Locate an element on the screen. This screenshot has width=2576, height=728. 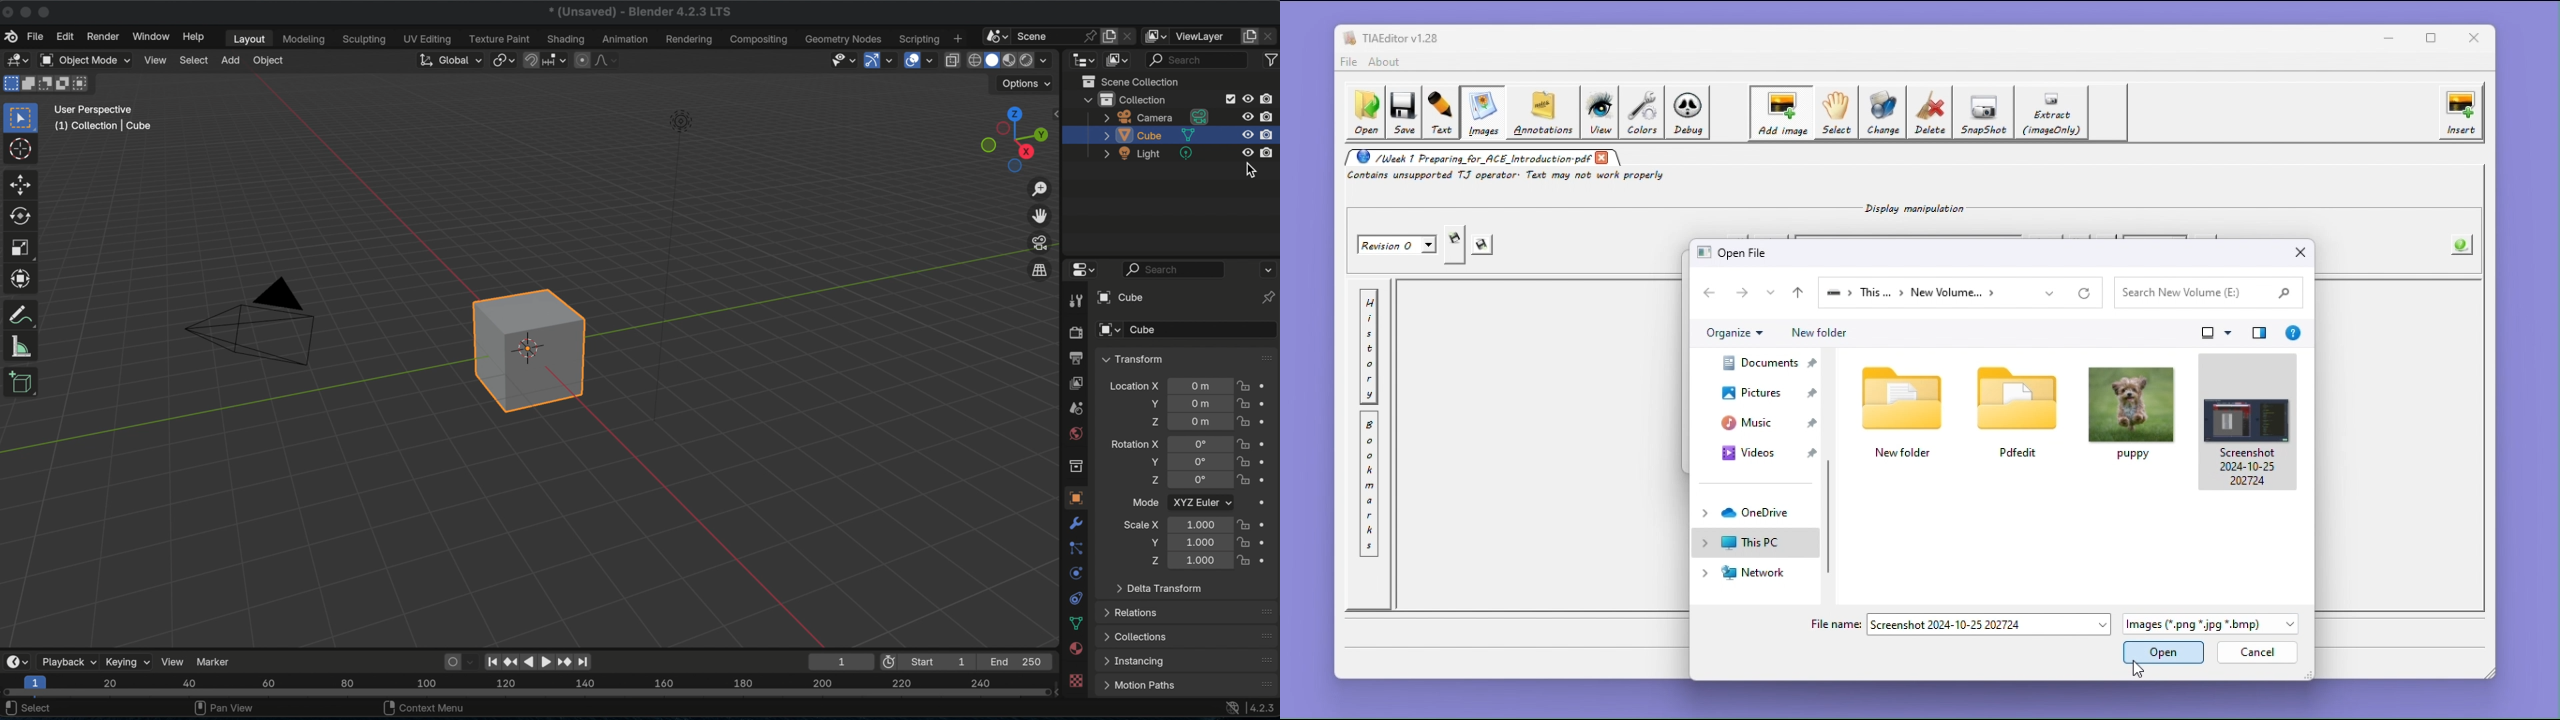
move is located at coordinates (22, 183).